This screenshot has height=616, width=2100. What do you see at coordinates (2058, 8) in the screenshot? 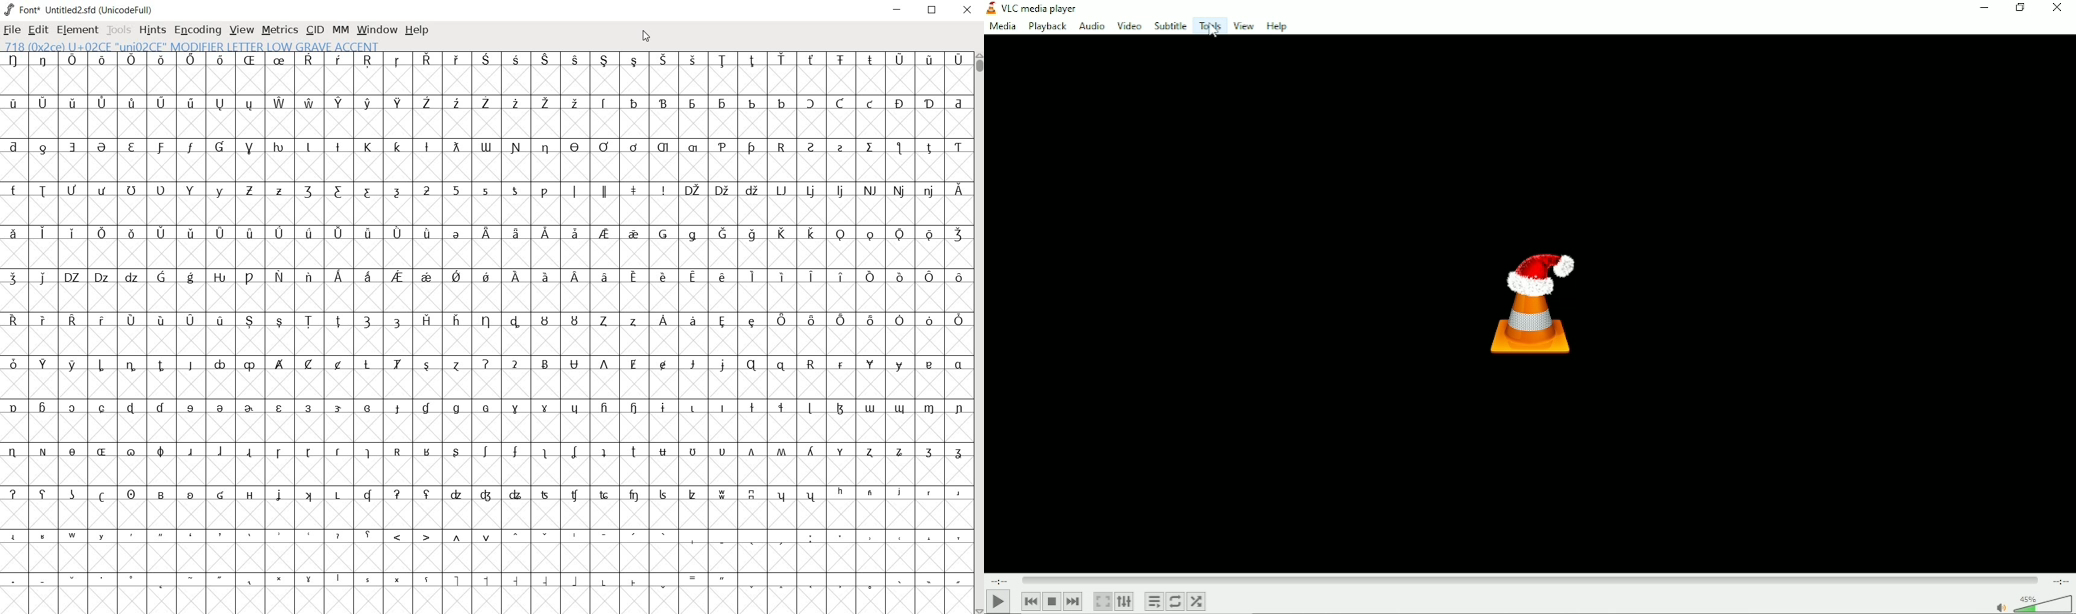
I see `Close` at bounding box center [2058, 8].